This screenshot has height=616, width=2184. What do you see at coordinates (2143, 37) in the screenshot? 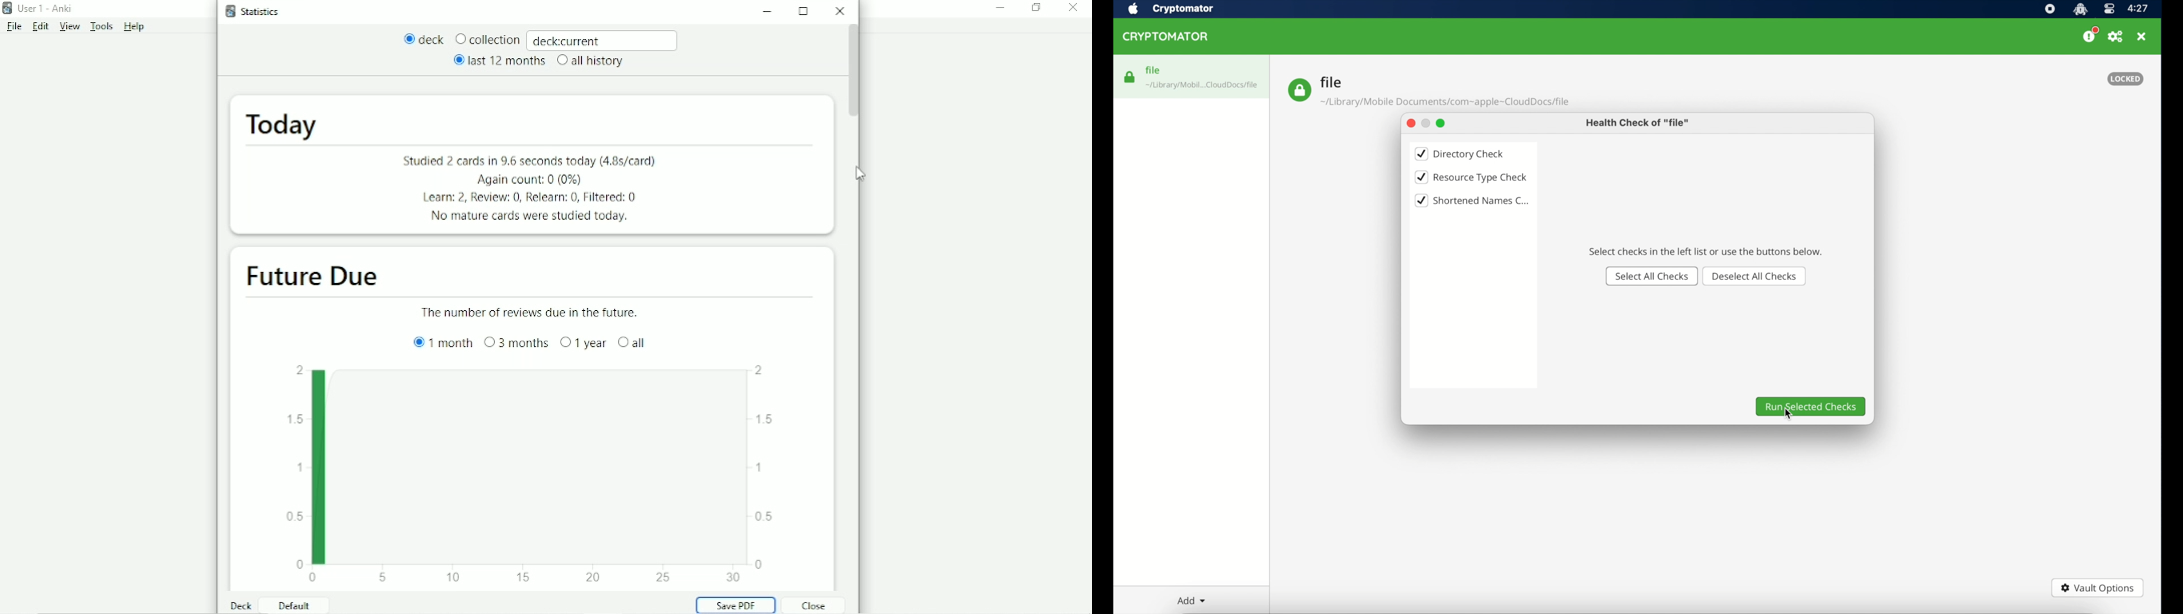
I see `close` at bounding box center [2143, 37].